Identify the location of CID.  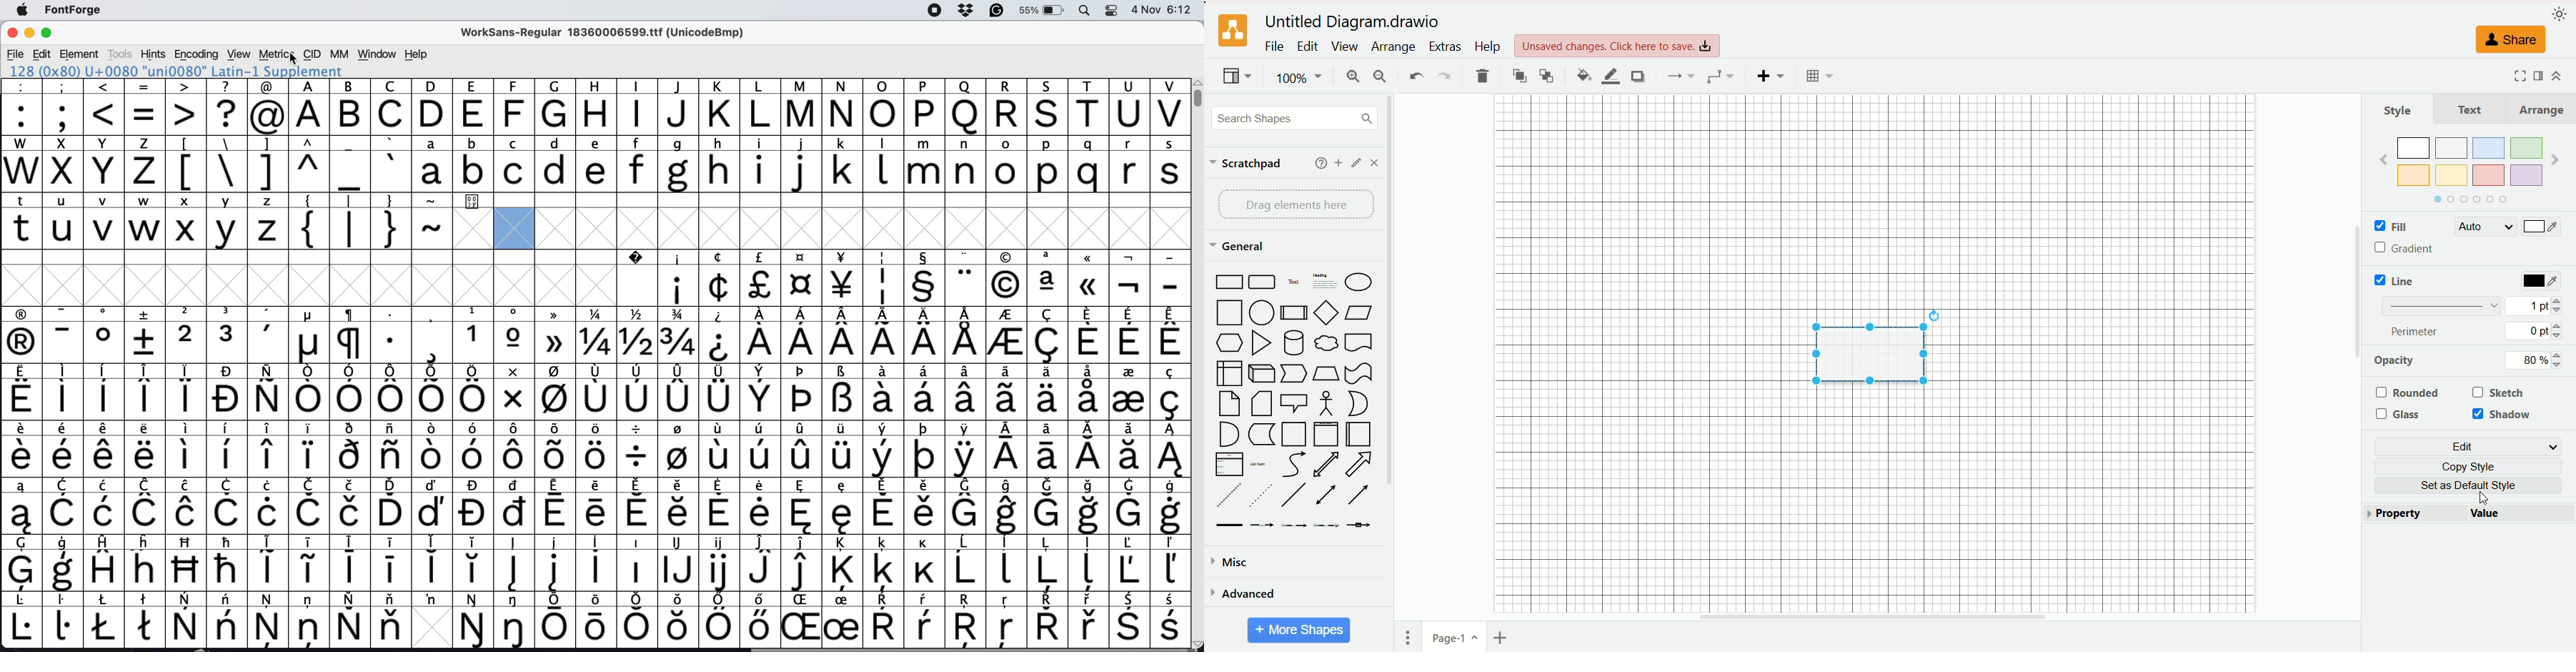
(313, 55).